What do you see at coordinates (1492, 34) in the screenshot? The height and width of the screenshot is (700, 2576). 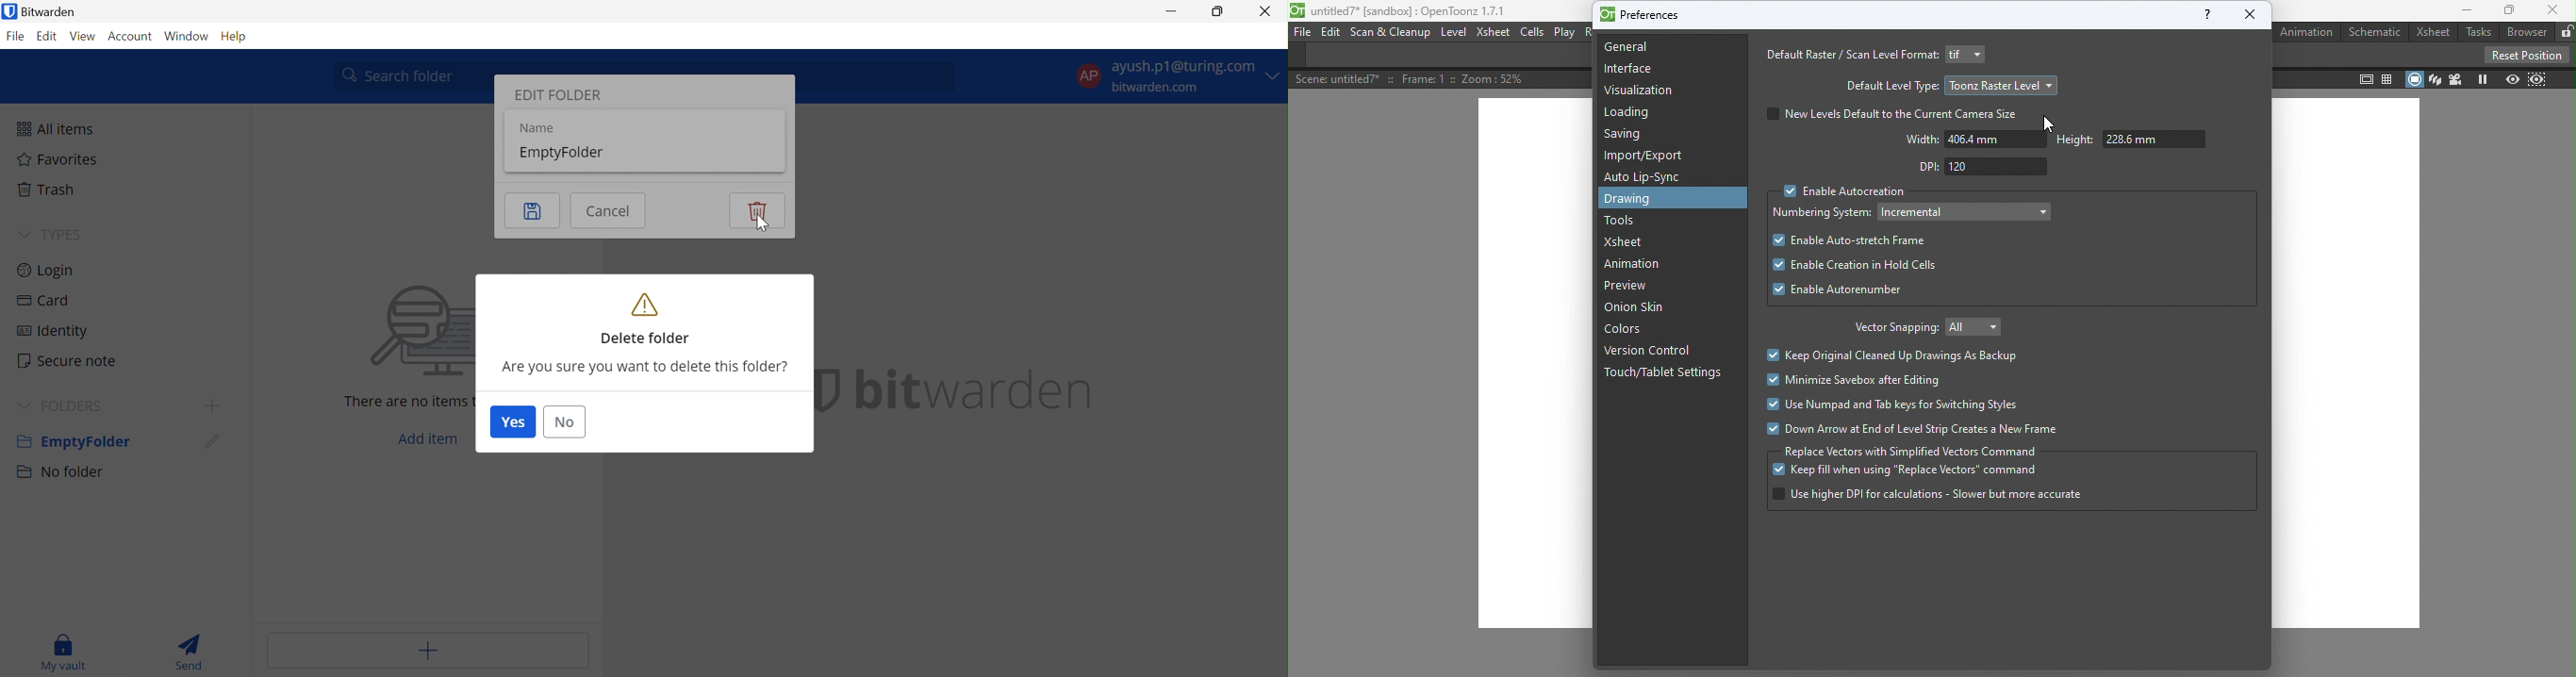 I see `Xsheet` at bounding box center [1492, 34].